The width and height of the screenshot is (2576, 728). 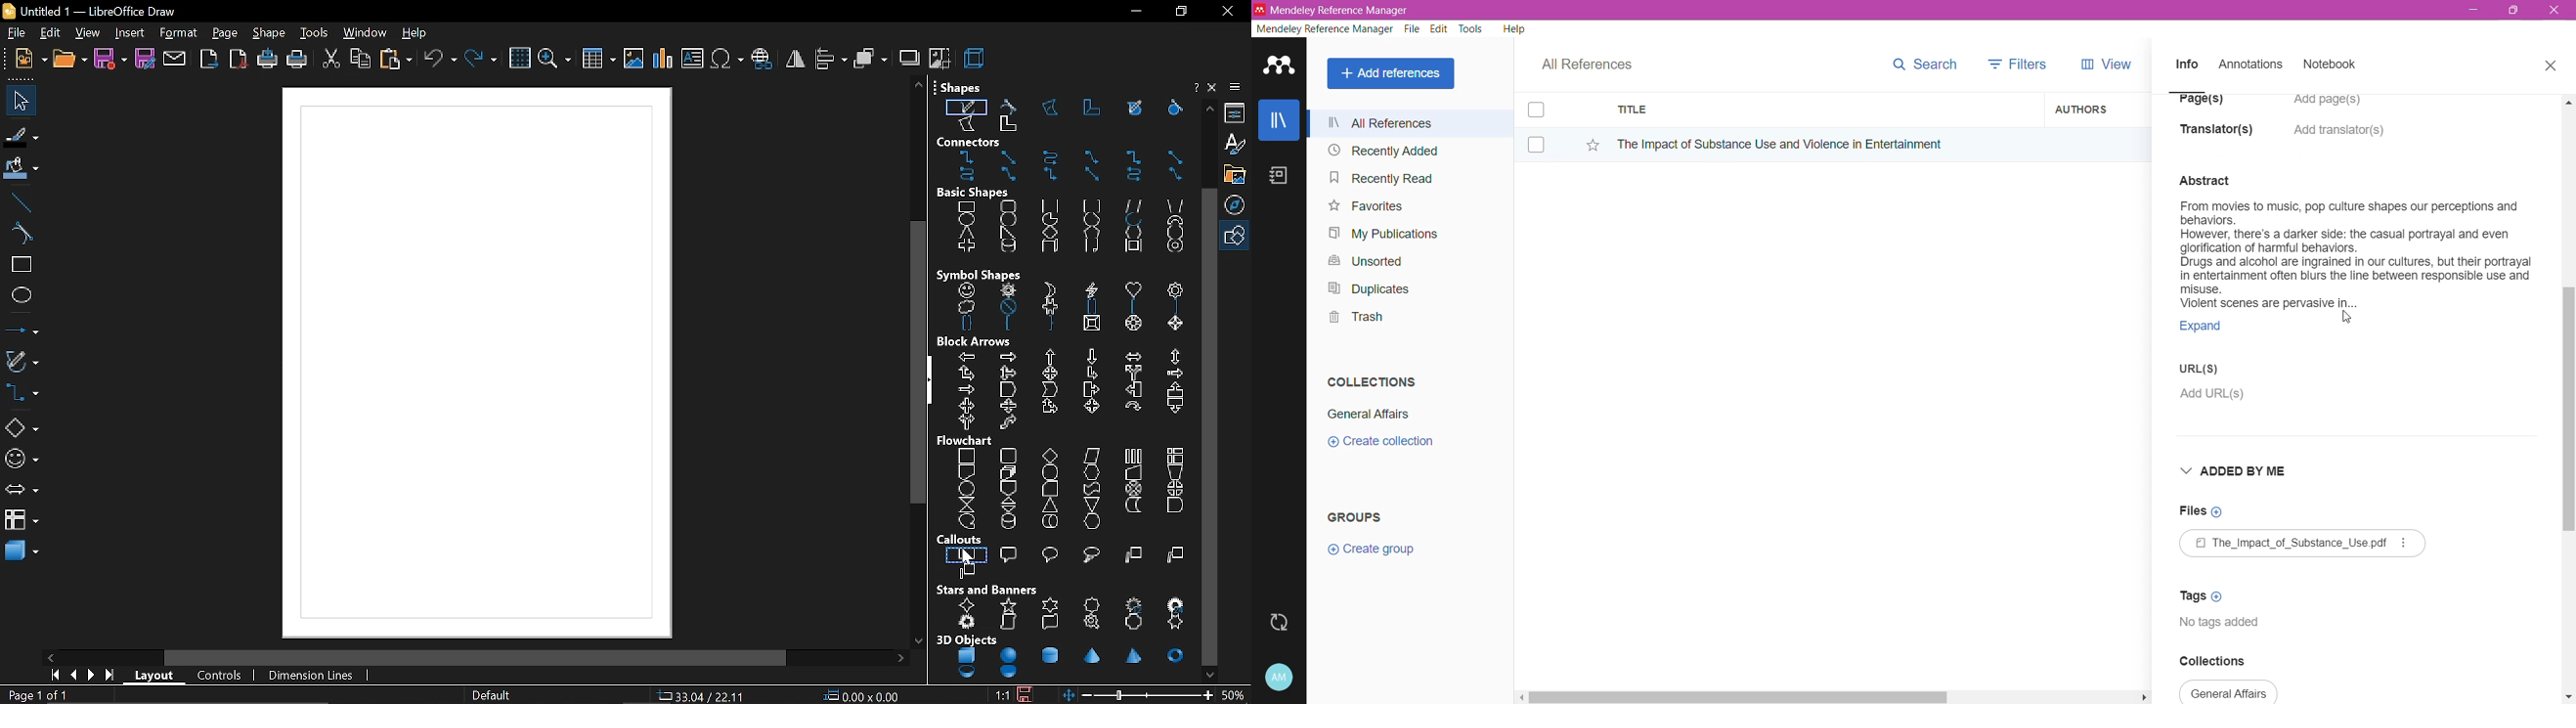 What do you see at coordinates (1009, 424) in the screenshot?
I see `s shaped arrow` at bounding box center [1009, 424].